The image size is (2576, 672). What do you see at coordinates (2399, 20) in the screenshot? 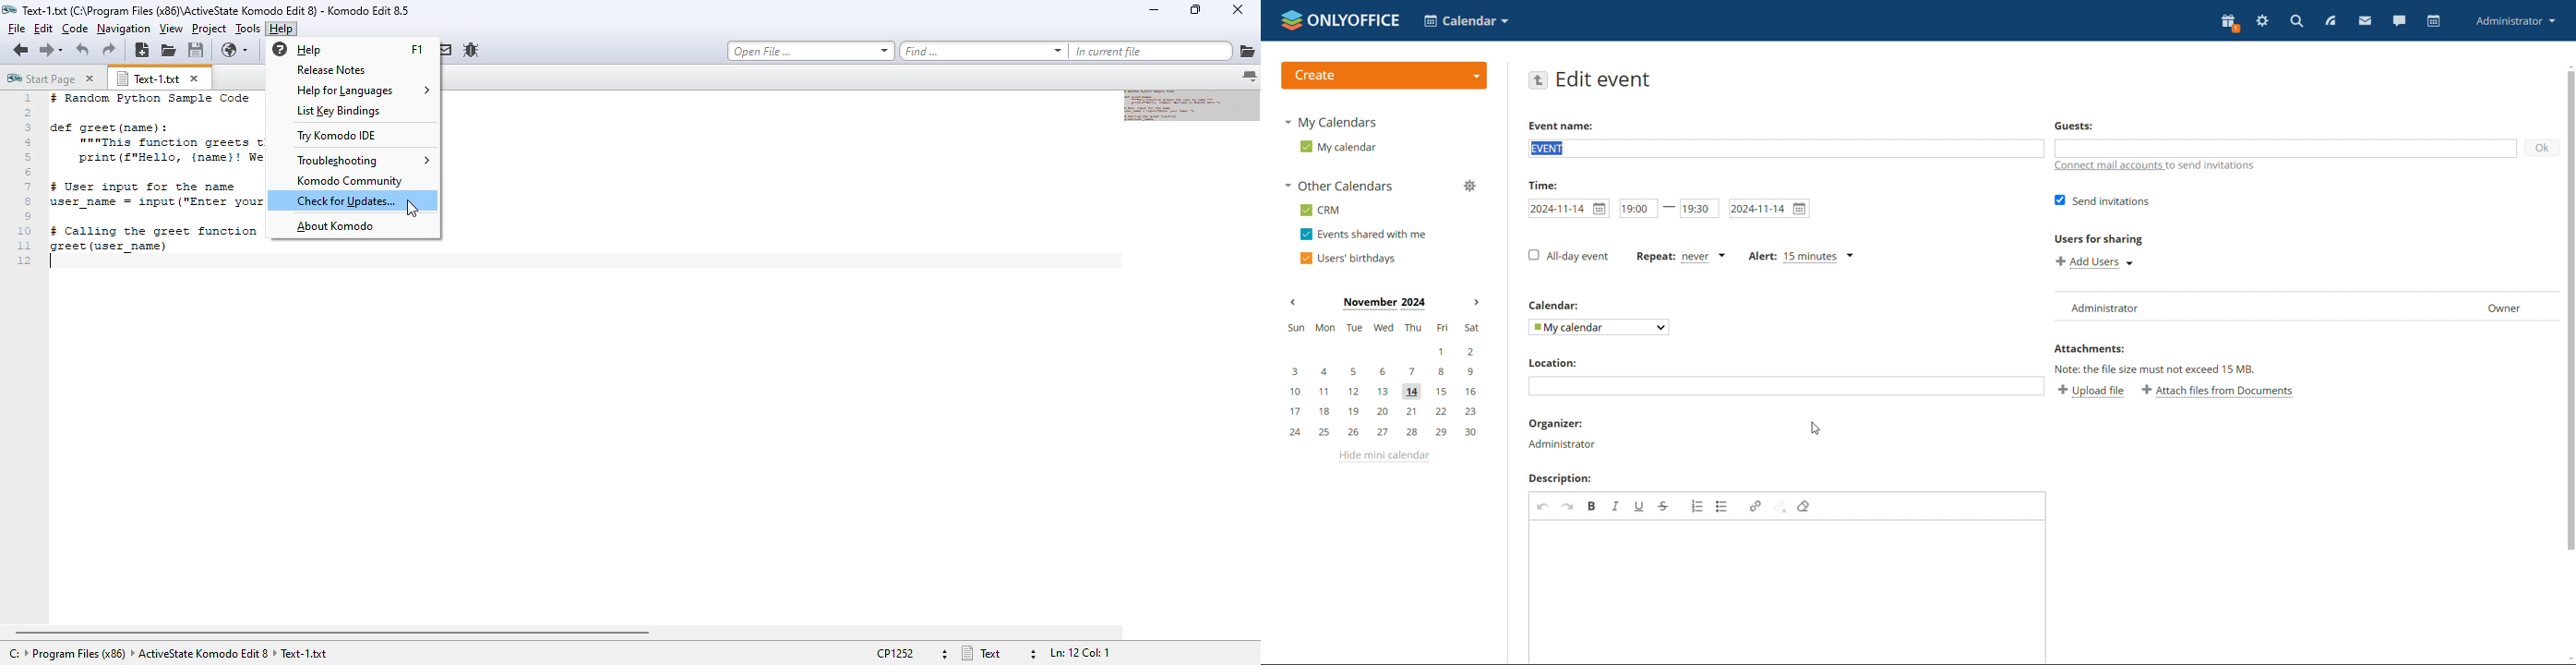
I see `chat` at bounding box center [2399, 20].